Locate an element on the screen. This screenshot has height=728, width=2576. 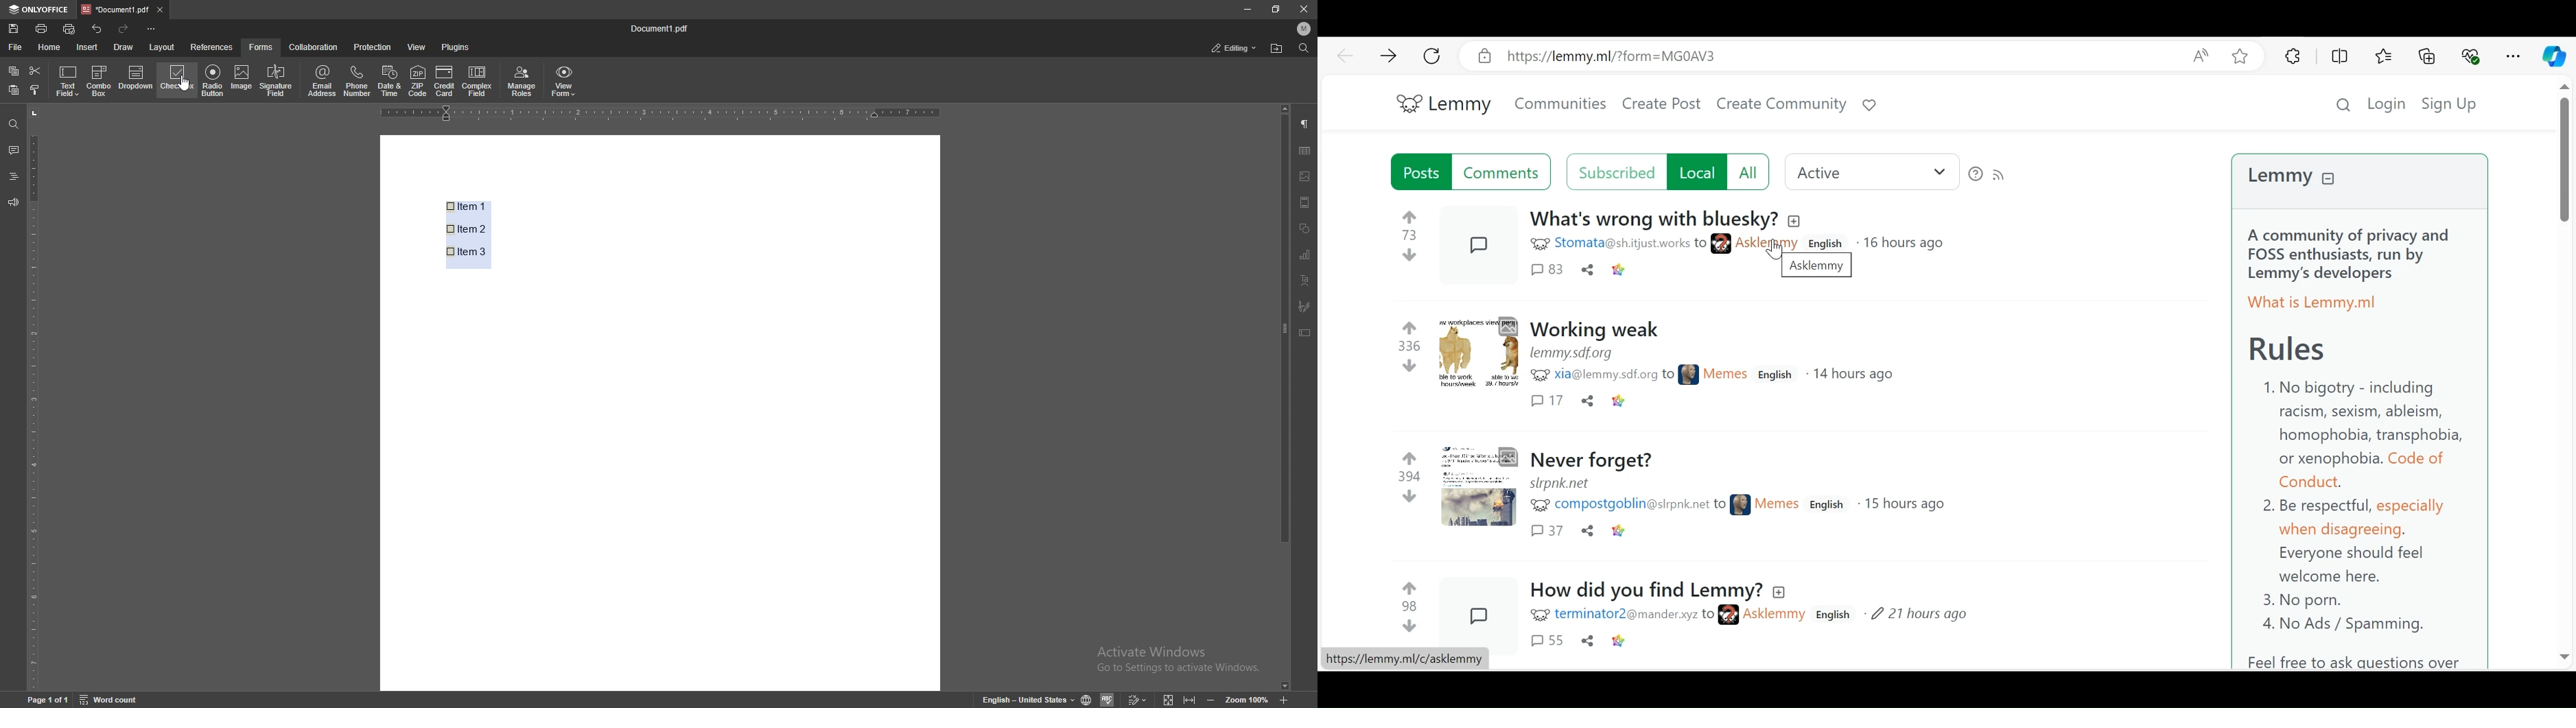
zoom in is located at coordinates (1284, 699).